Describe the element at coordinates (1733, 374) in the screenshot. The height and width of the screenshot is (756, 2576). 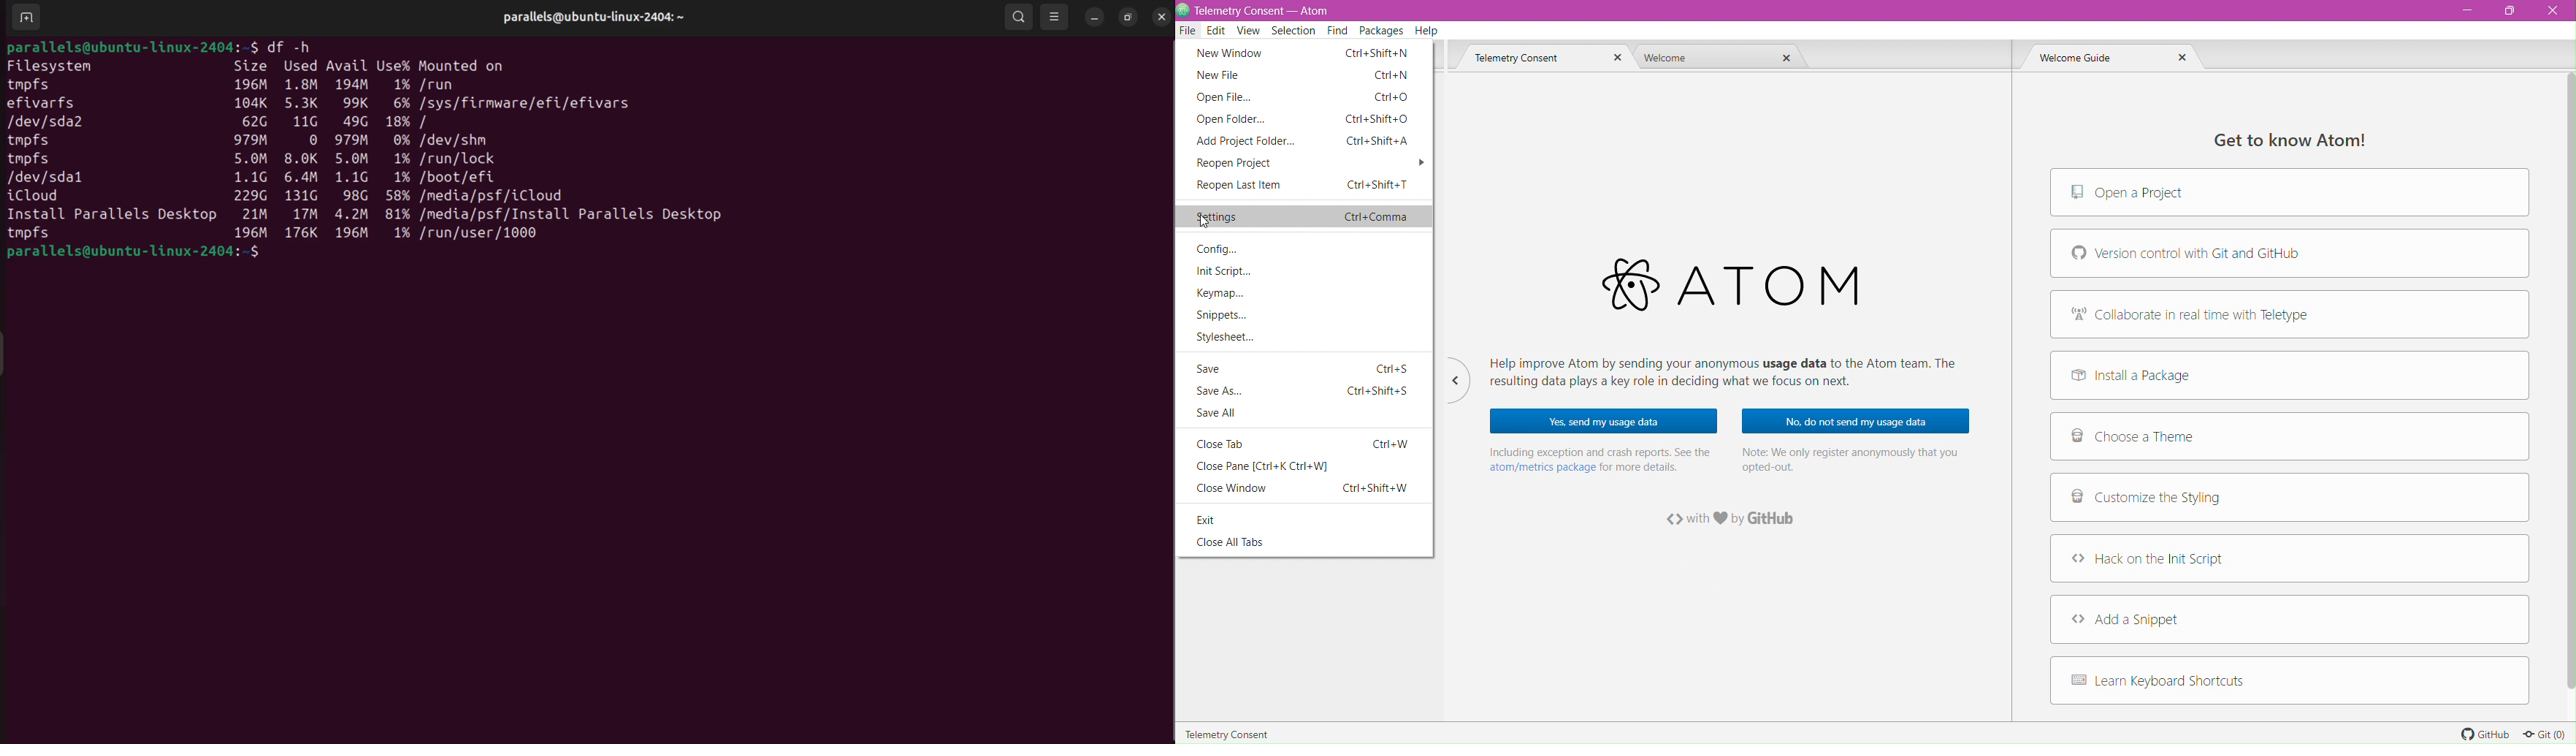
I see `Help improve Atom by sending your anonymous usage data to the Atom team. The resulting data plays a key role in deciding what we focus on next.` at that location.